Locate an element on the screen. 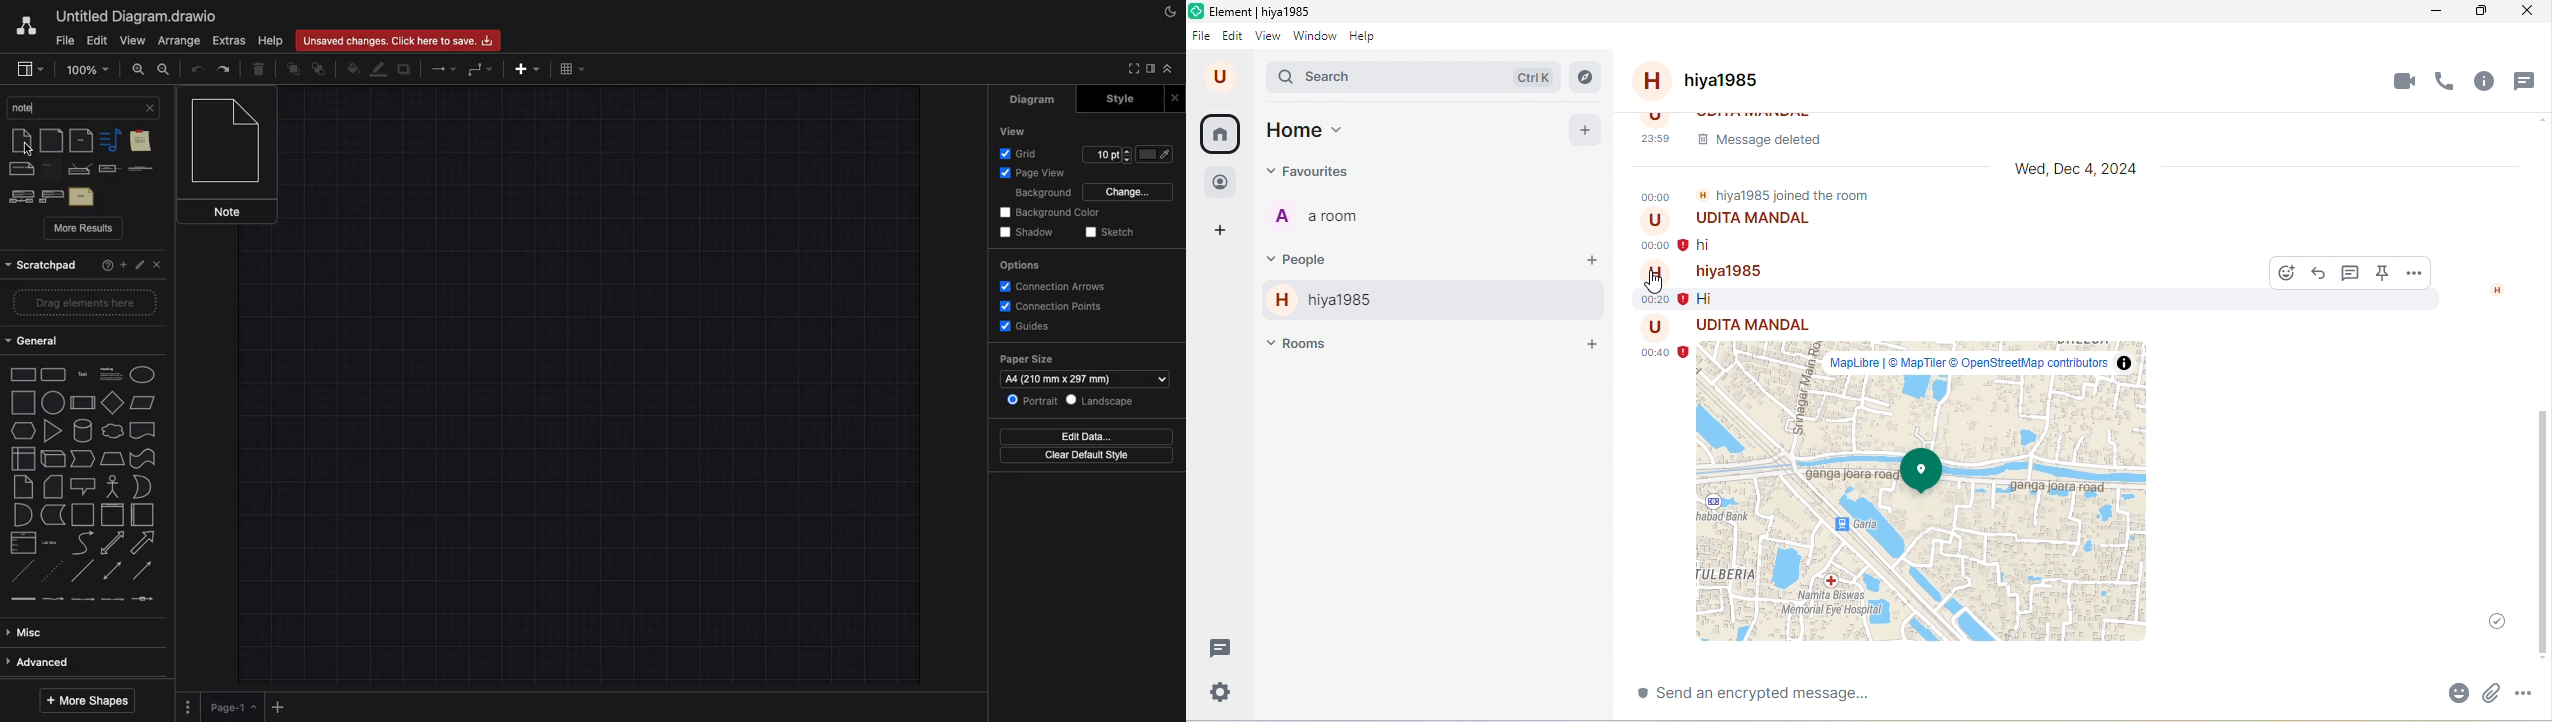 The image size is (2576, 728). trapezoid is located at coordinates (114, 460).